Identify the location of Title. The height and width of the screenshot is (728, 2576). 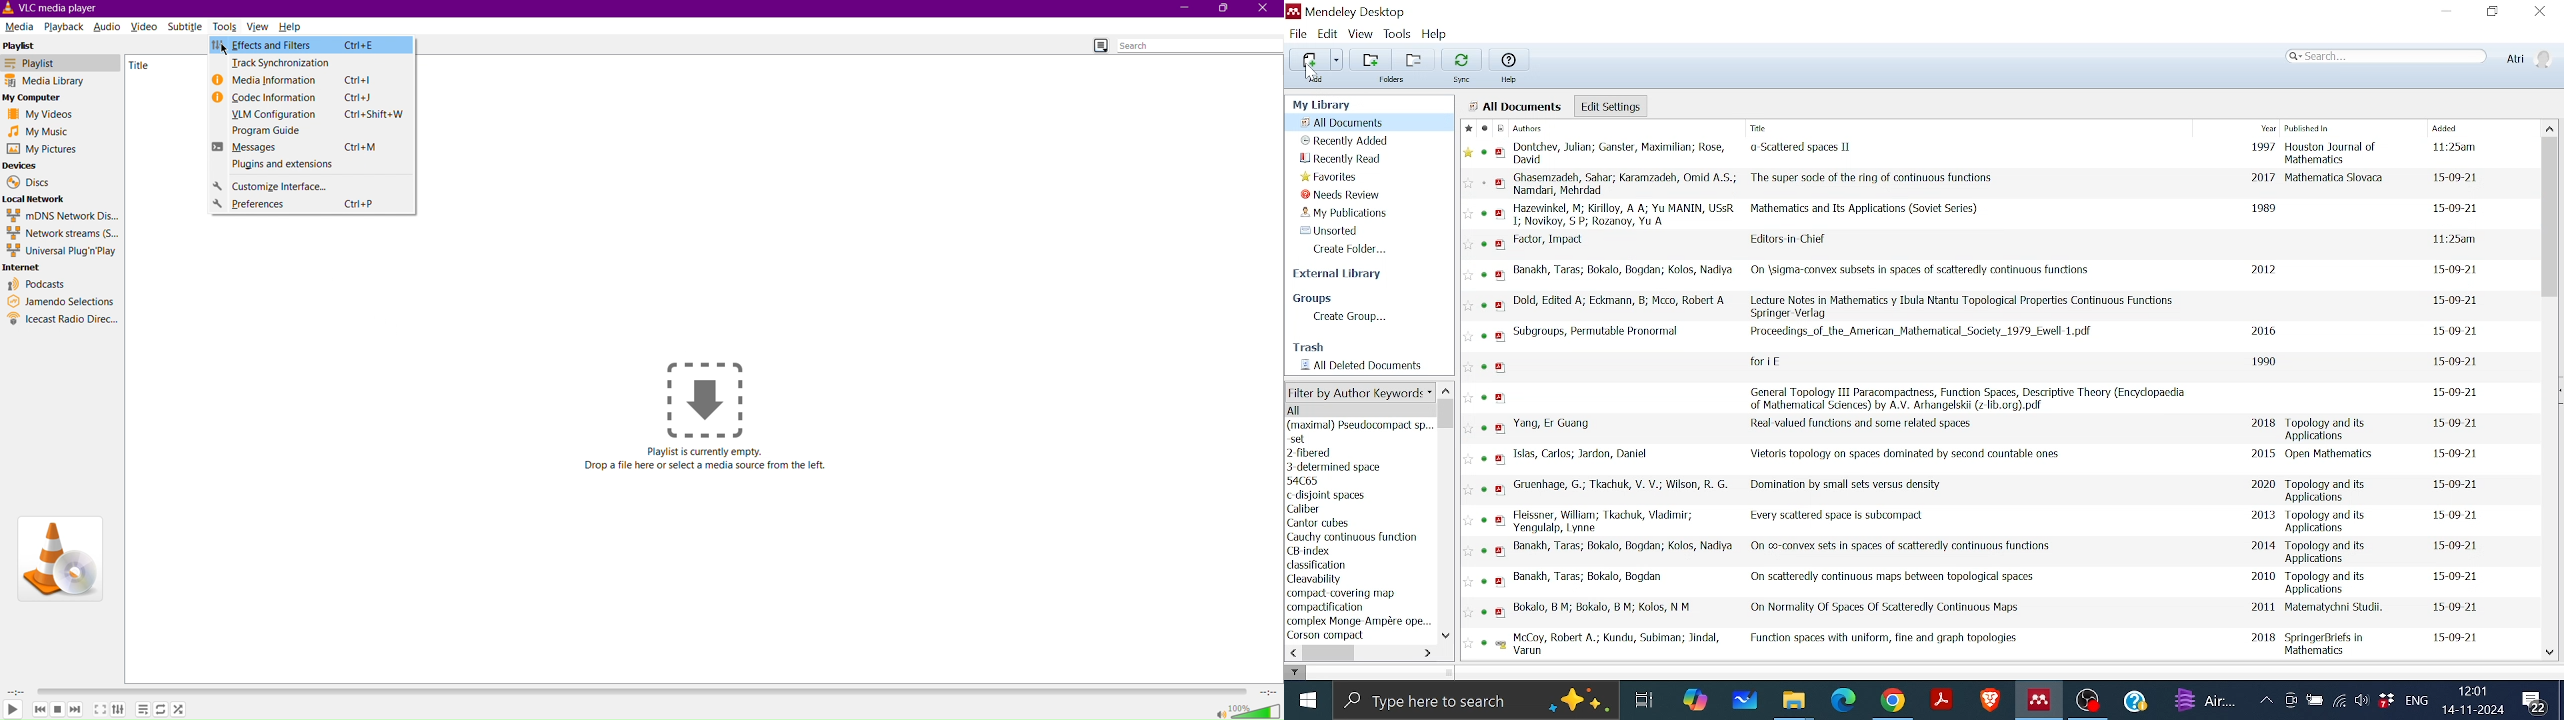
(1889, 607).